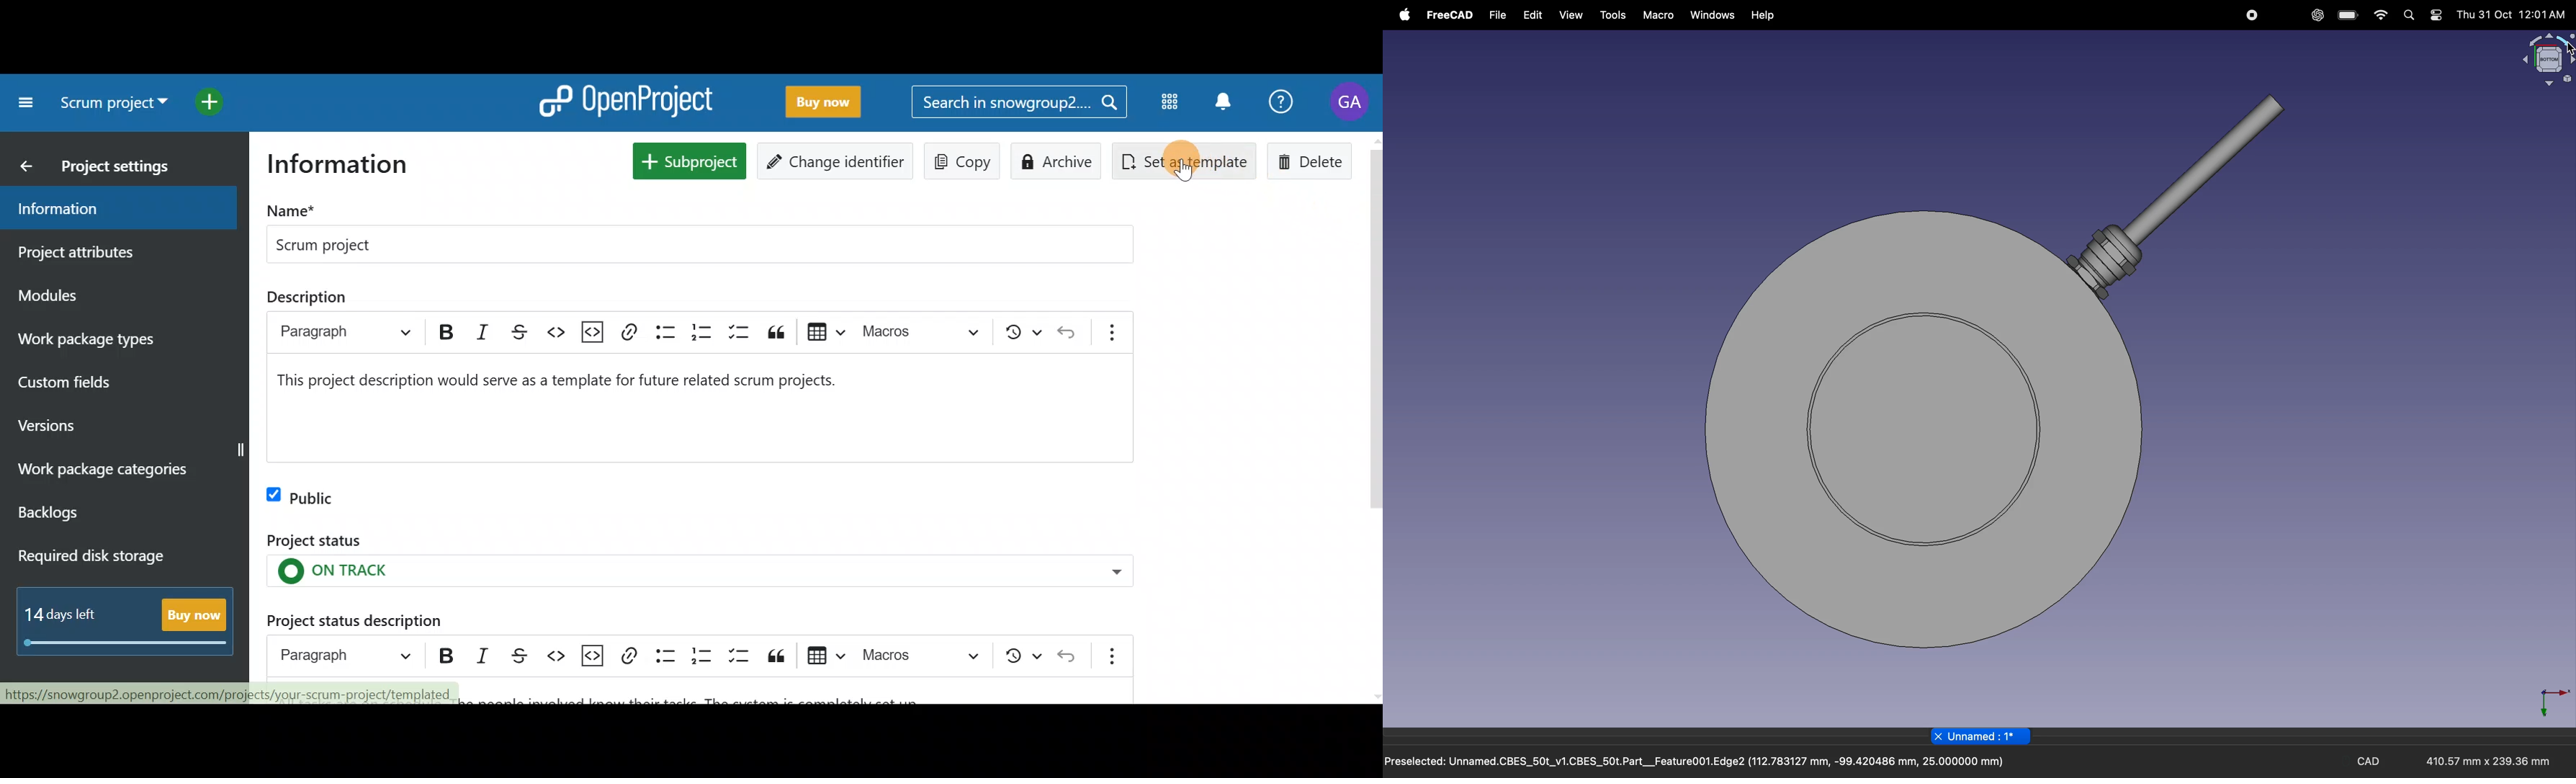 This screenshot has height=784, width=2576. I want to click on Show local modifications, so click(1015, 656).